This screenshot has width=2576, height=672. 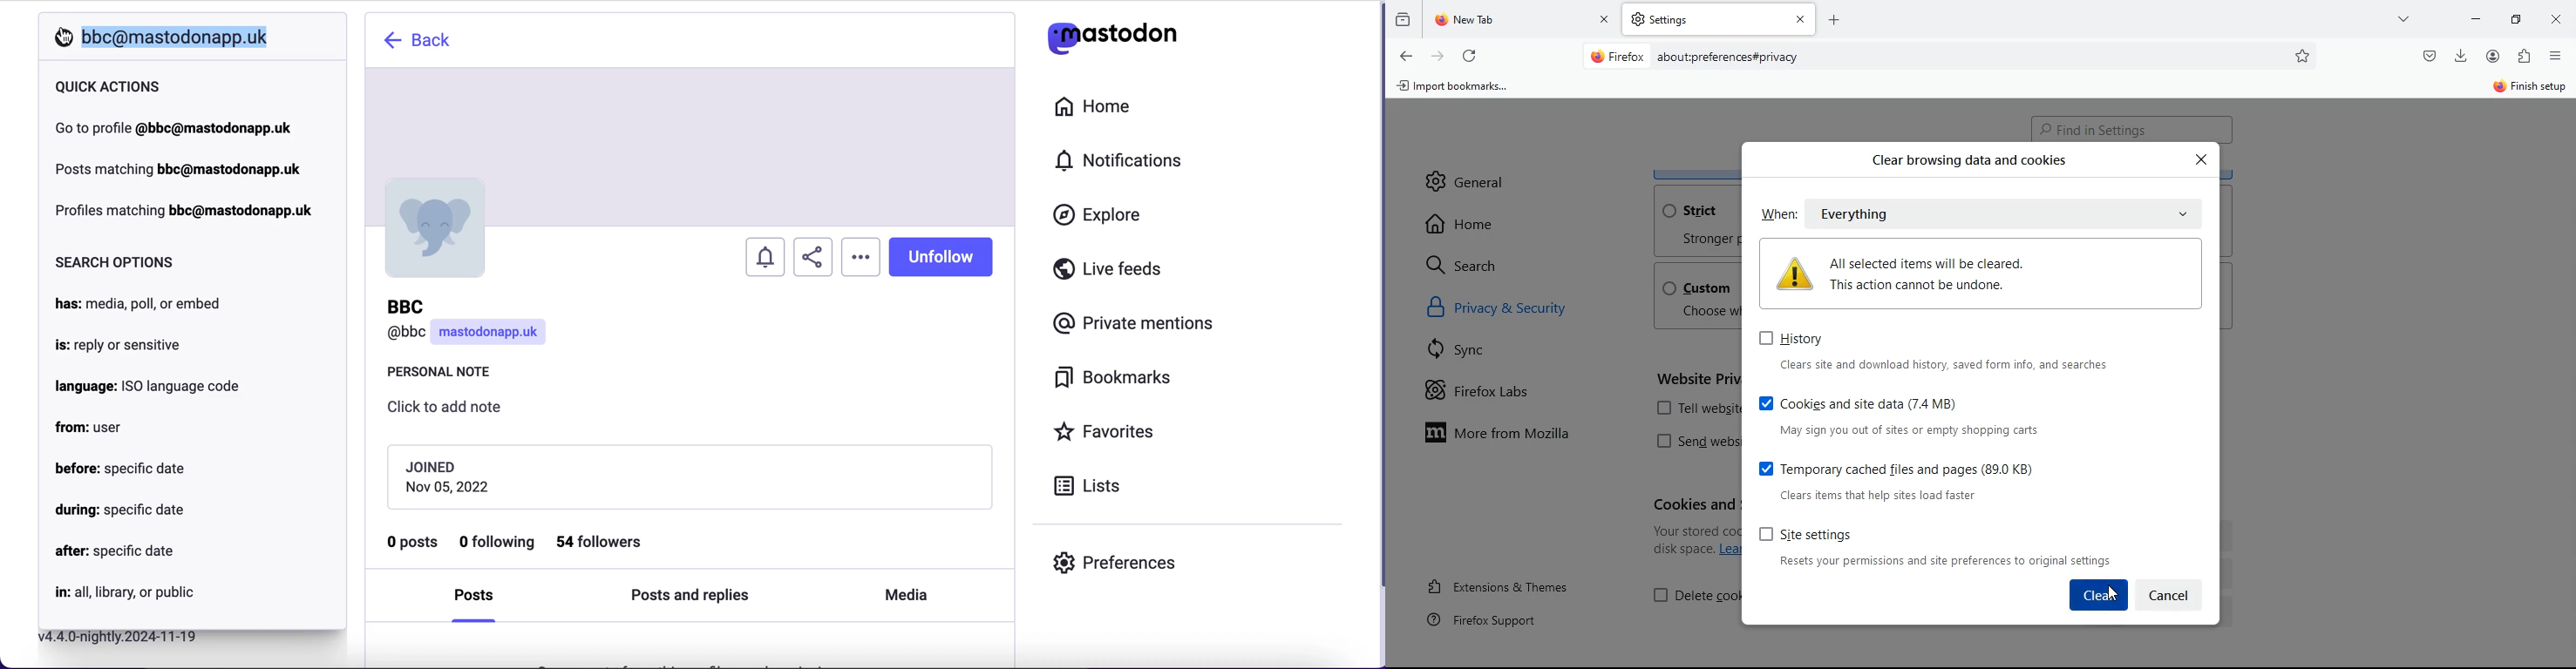 I want to click on more, so click(x=2406, y=18).